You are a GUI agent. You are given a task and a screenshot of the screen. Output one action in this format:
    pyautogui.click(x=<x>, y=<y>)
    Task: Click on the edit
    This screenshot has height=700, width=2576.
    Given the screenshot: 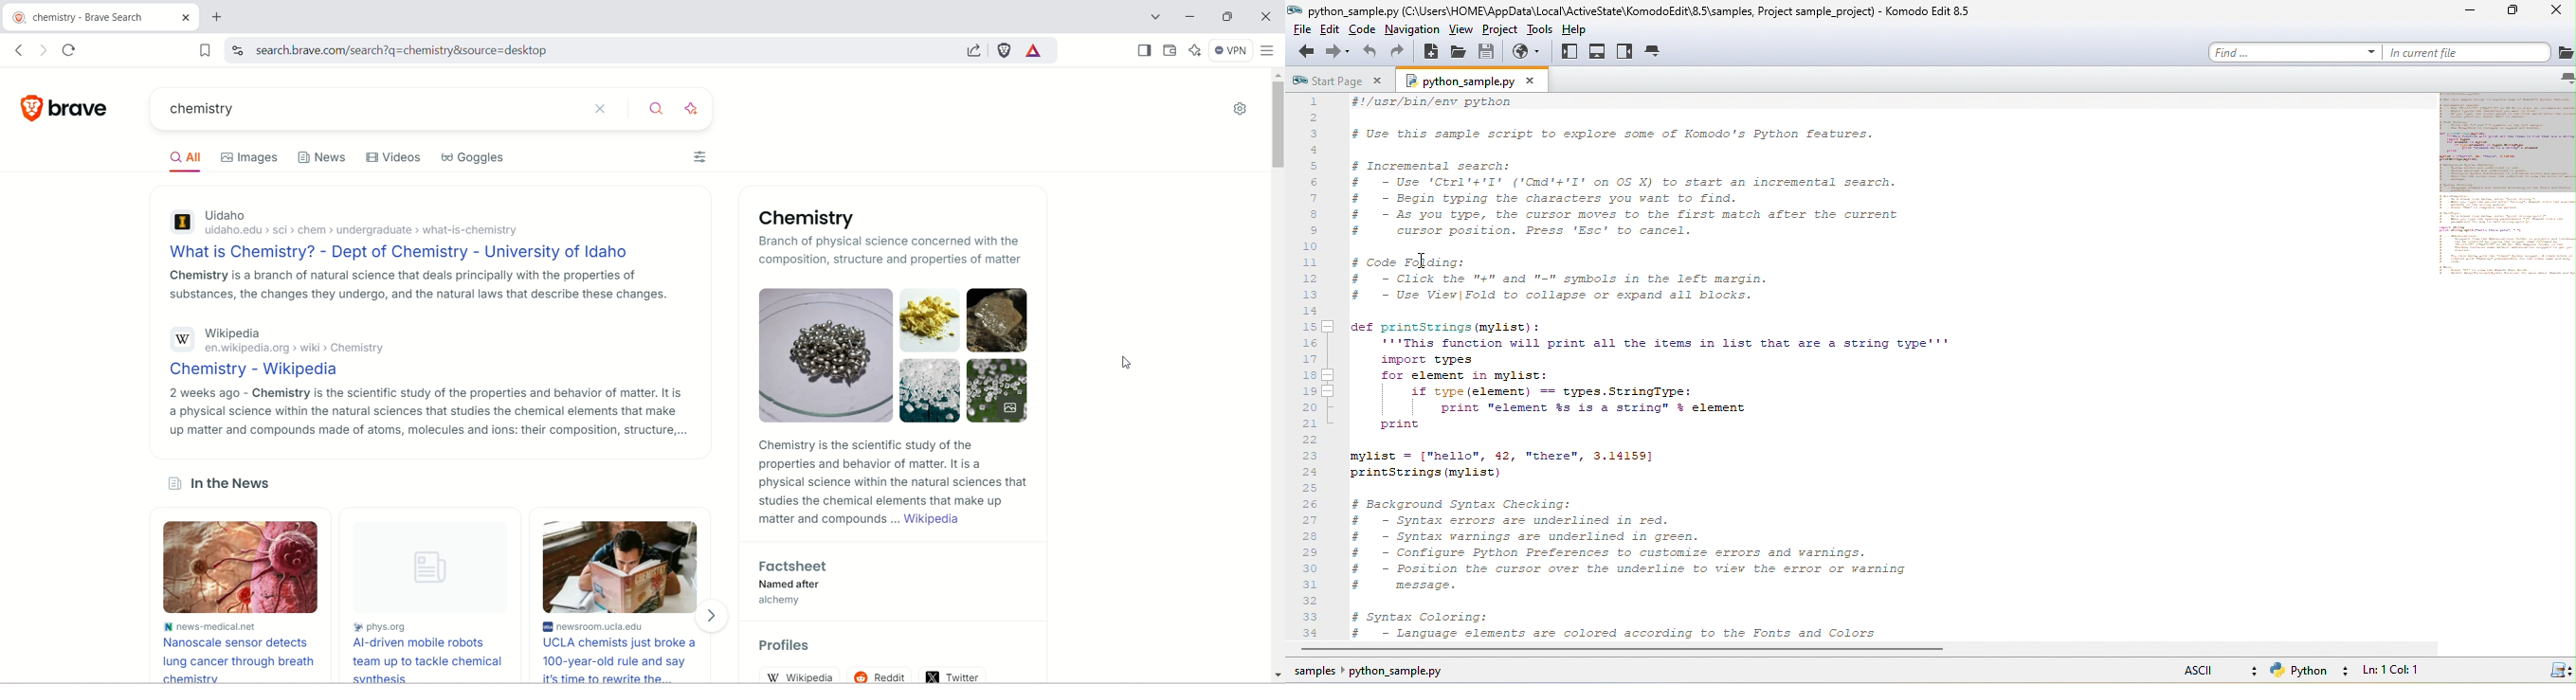 What is the action you would take?
    pyautogui.click(x=1331, y=33)
    